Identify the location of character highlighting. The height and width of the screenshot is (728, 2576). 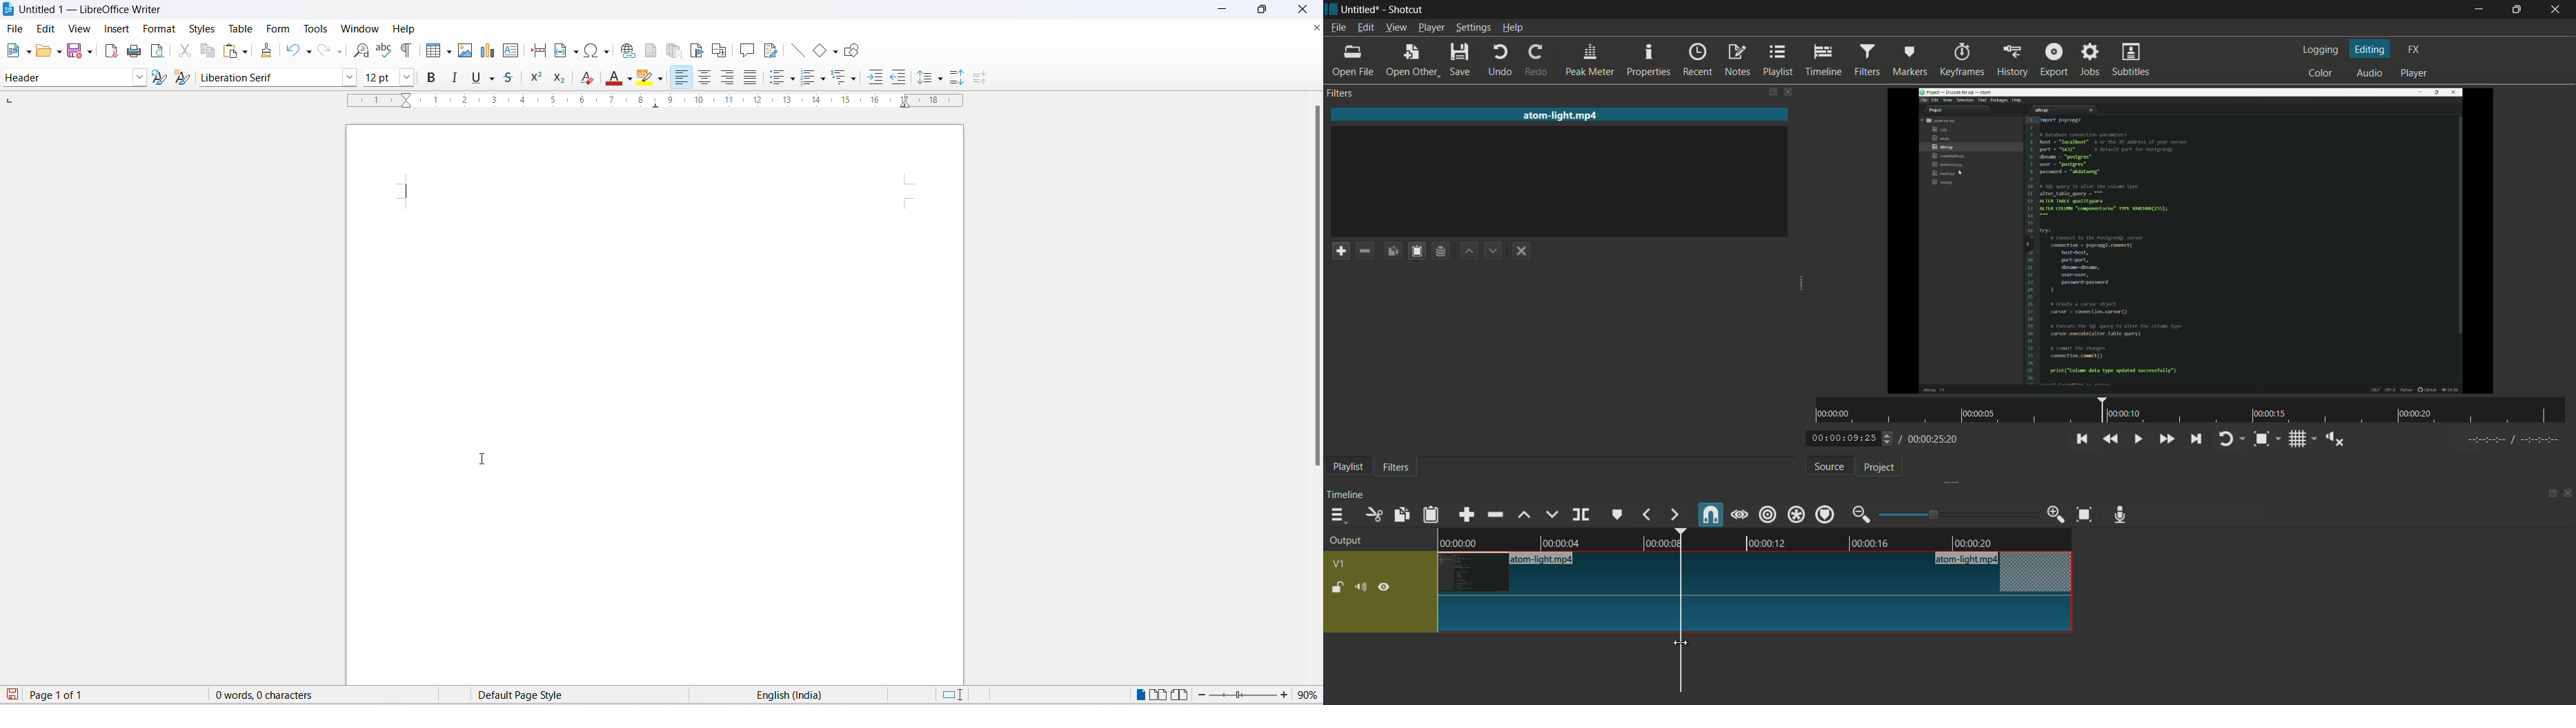
(646, 79).